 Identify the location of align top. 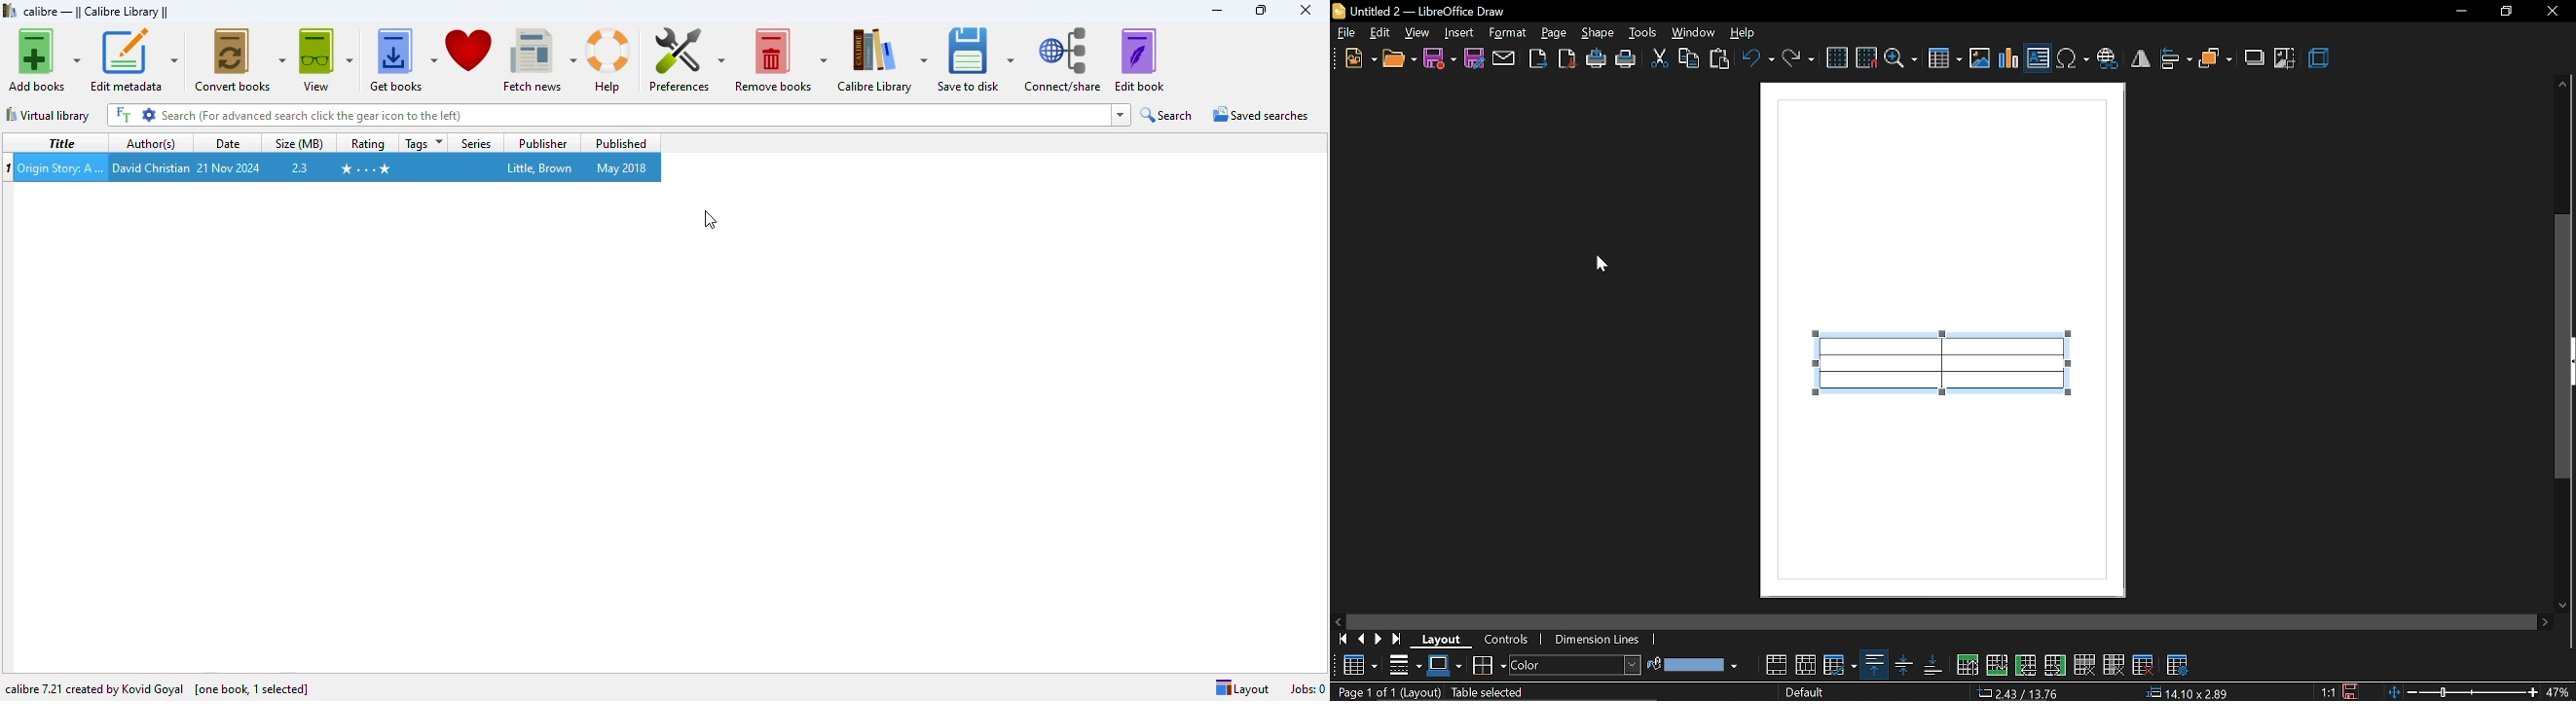
(1873, 664).